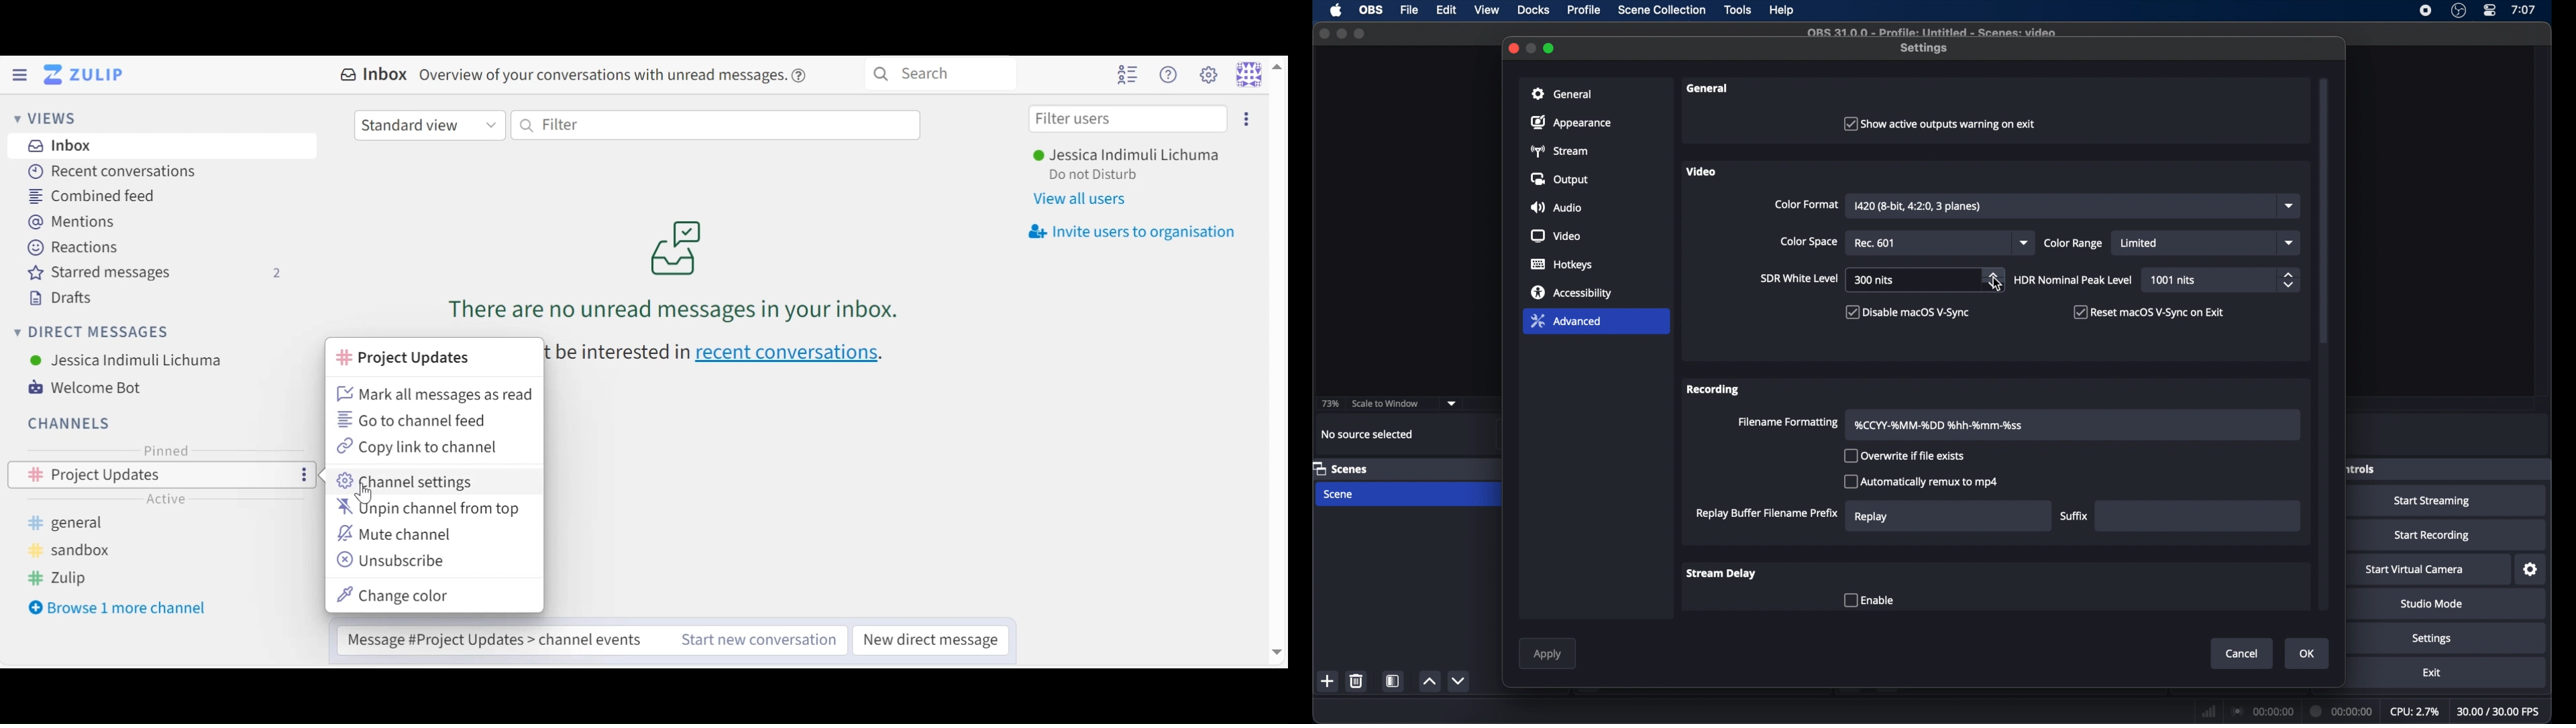 The width and height of the screenshot is (2576, 728). Describe the element at coordinates (19, 76) in the screenshot. I see `Hide Left Sidebar` at that location.